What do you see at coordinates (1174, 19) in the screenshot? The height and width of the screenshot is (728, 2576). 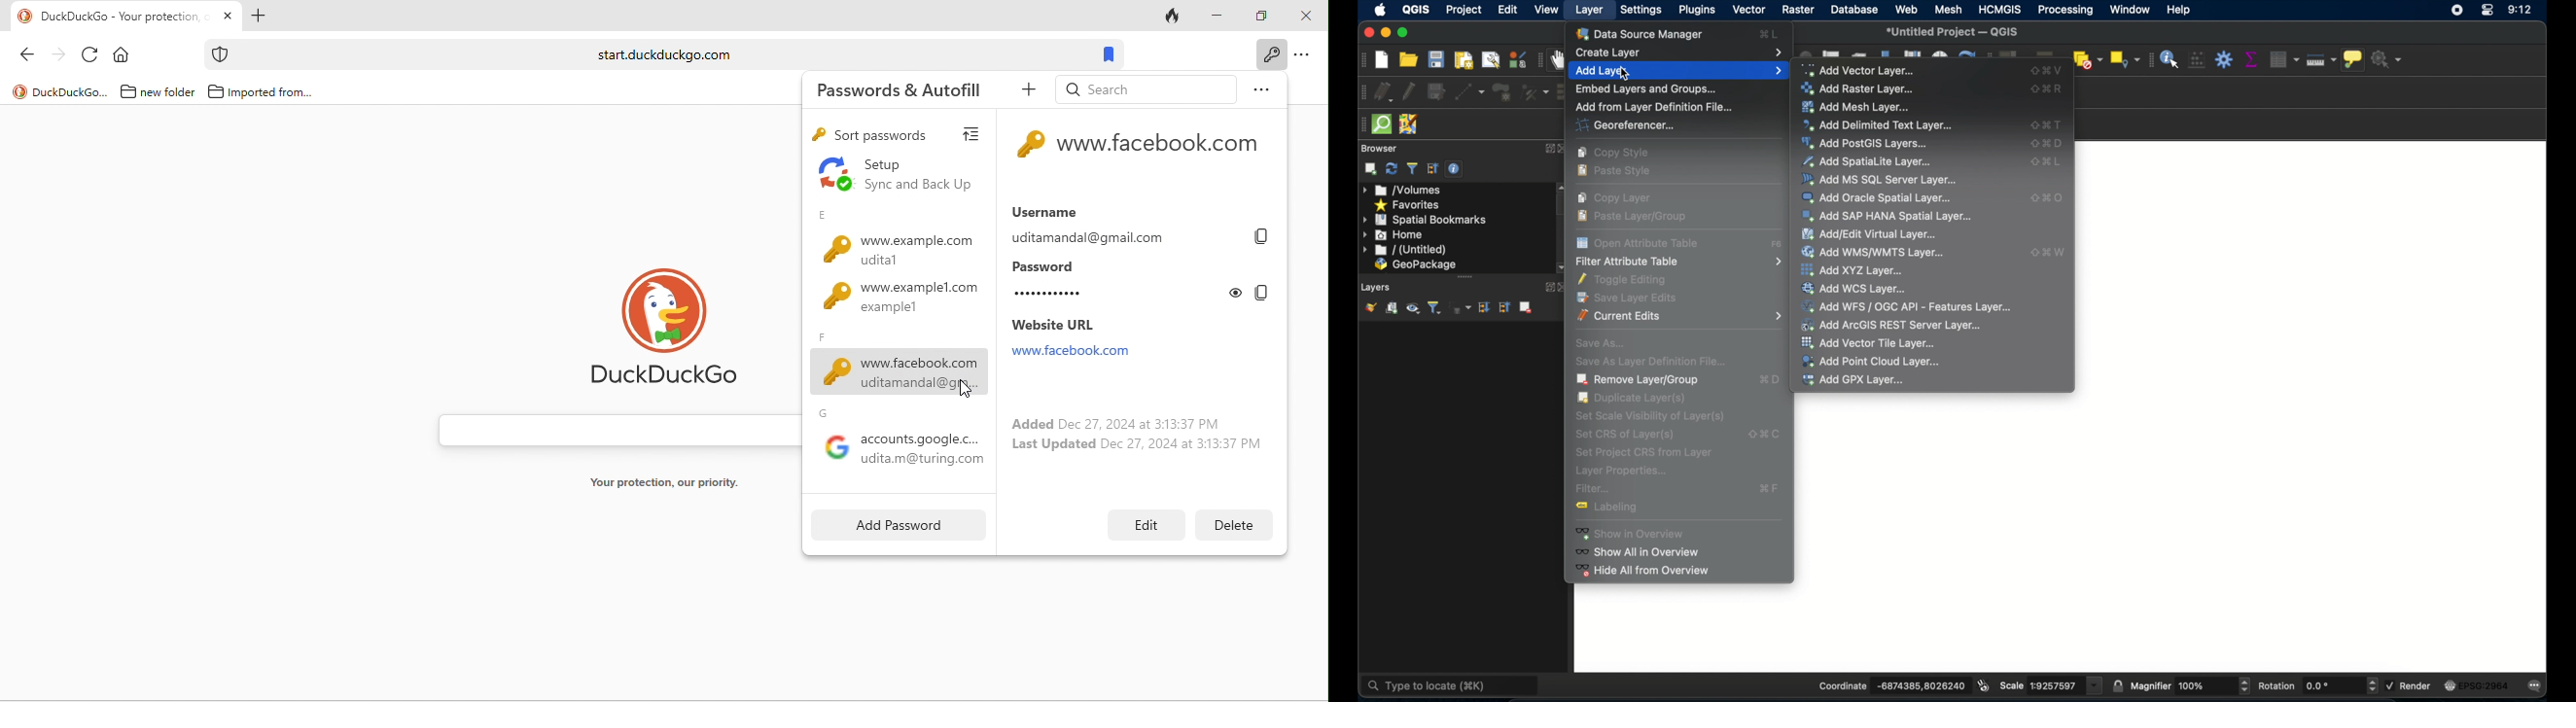 I see `track tab` at bounding box center [1174, 19].